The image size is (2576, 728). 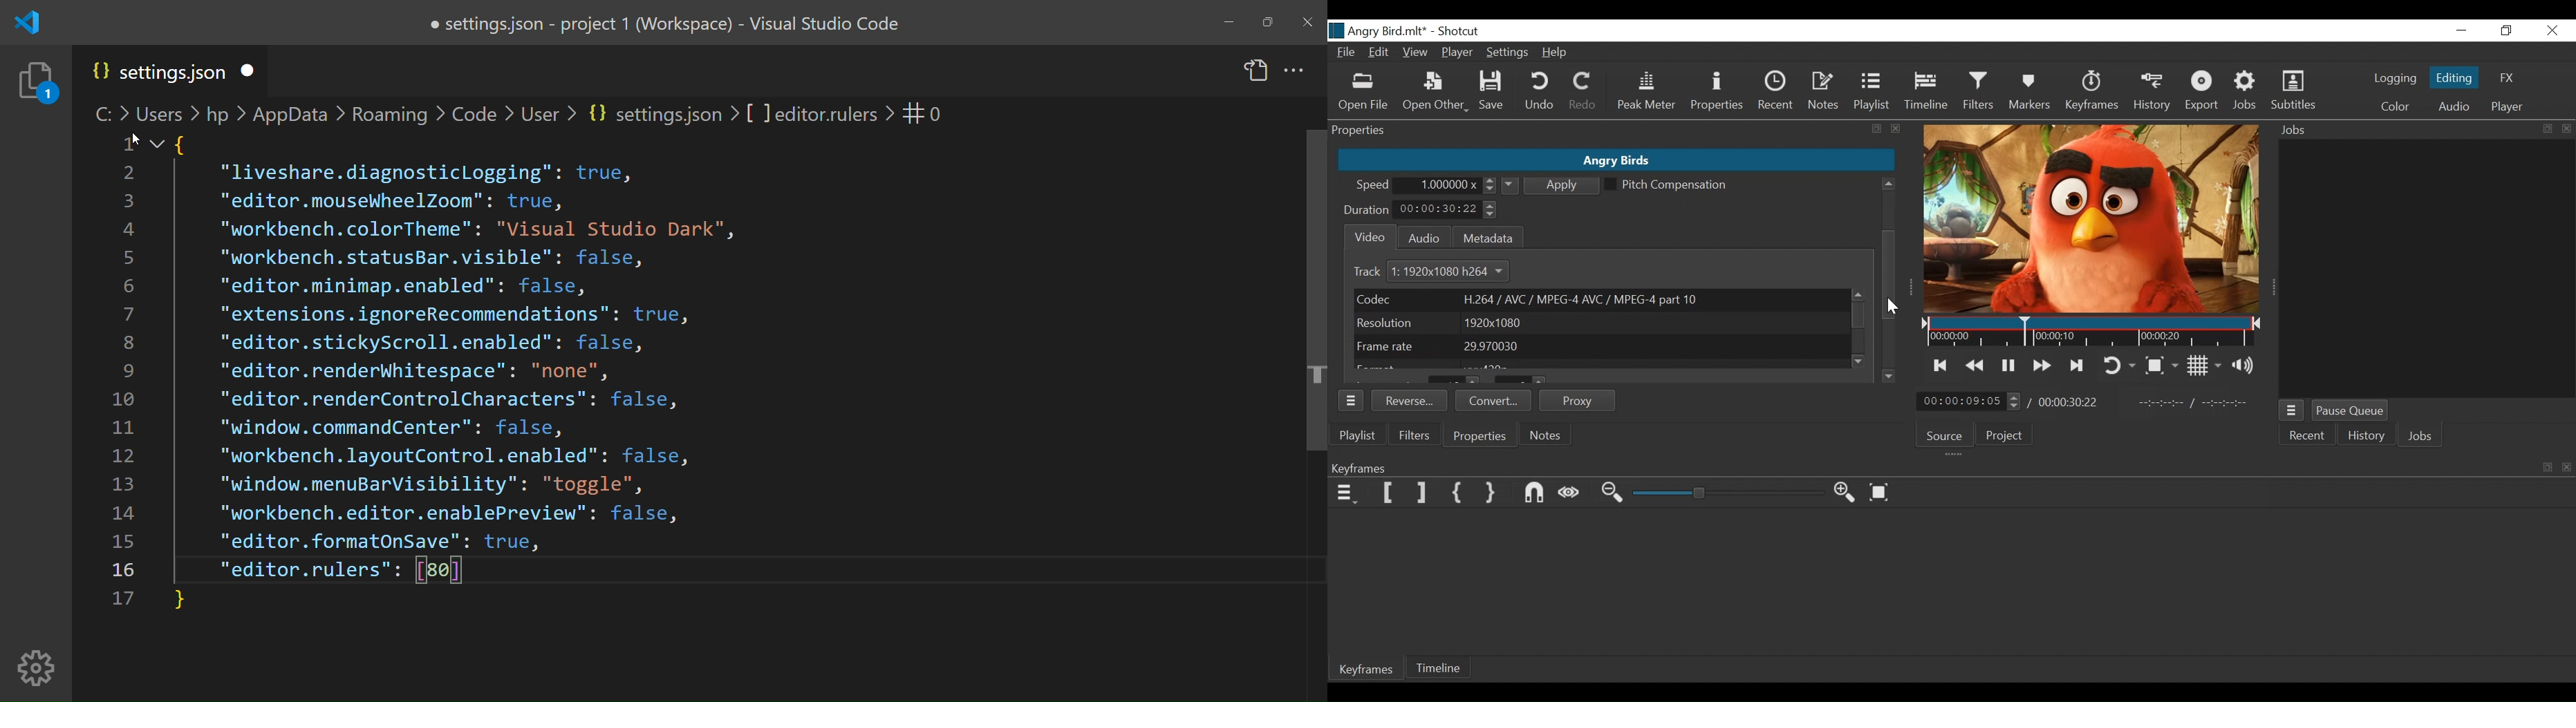 What do you see at coordinates (2122, 365) in the screenshot?
I see `Toggle player looping` at bounding box center [2122, 365].